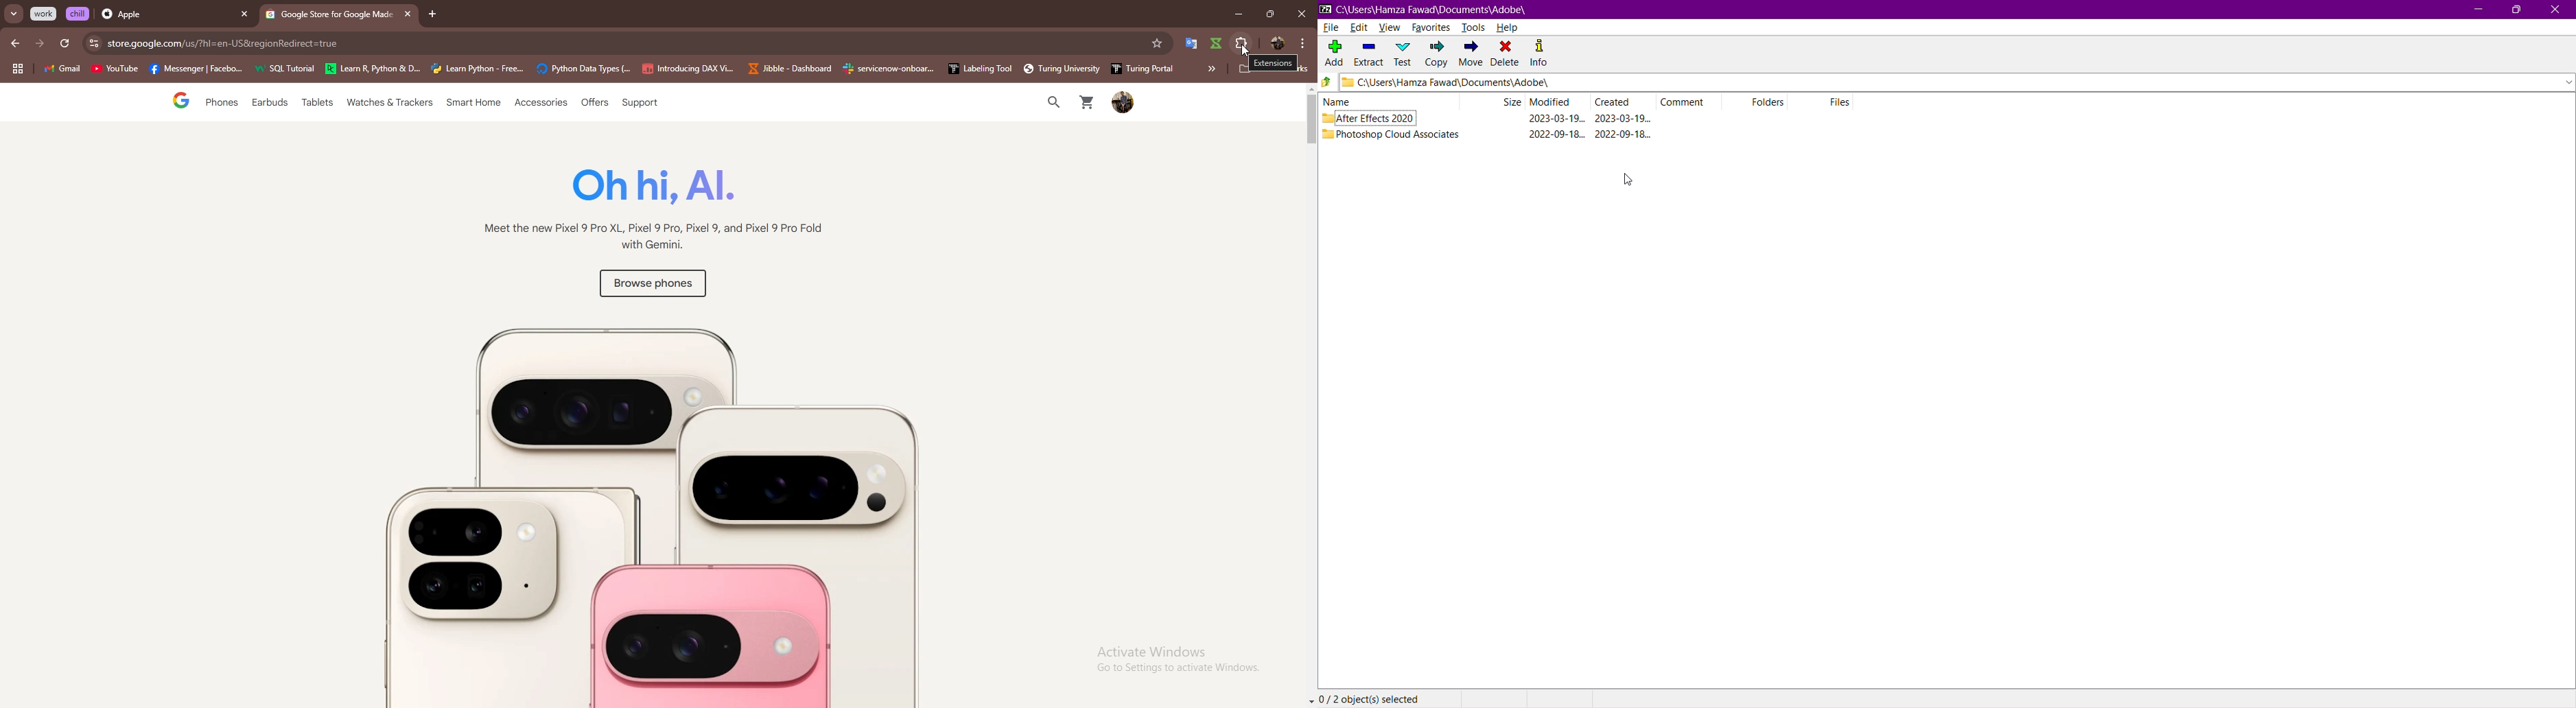 This screenshot has height=728, width=2576. I want to click on options, so click(1303, 43).